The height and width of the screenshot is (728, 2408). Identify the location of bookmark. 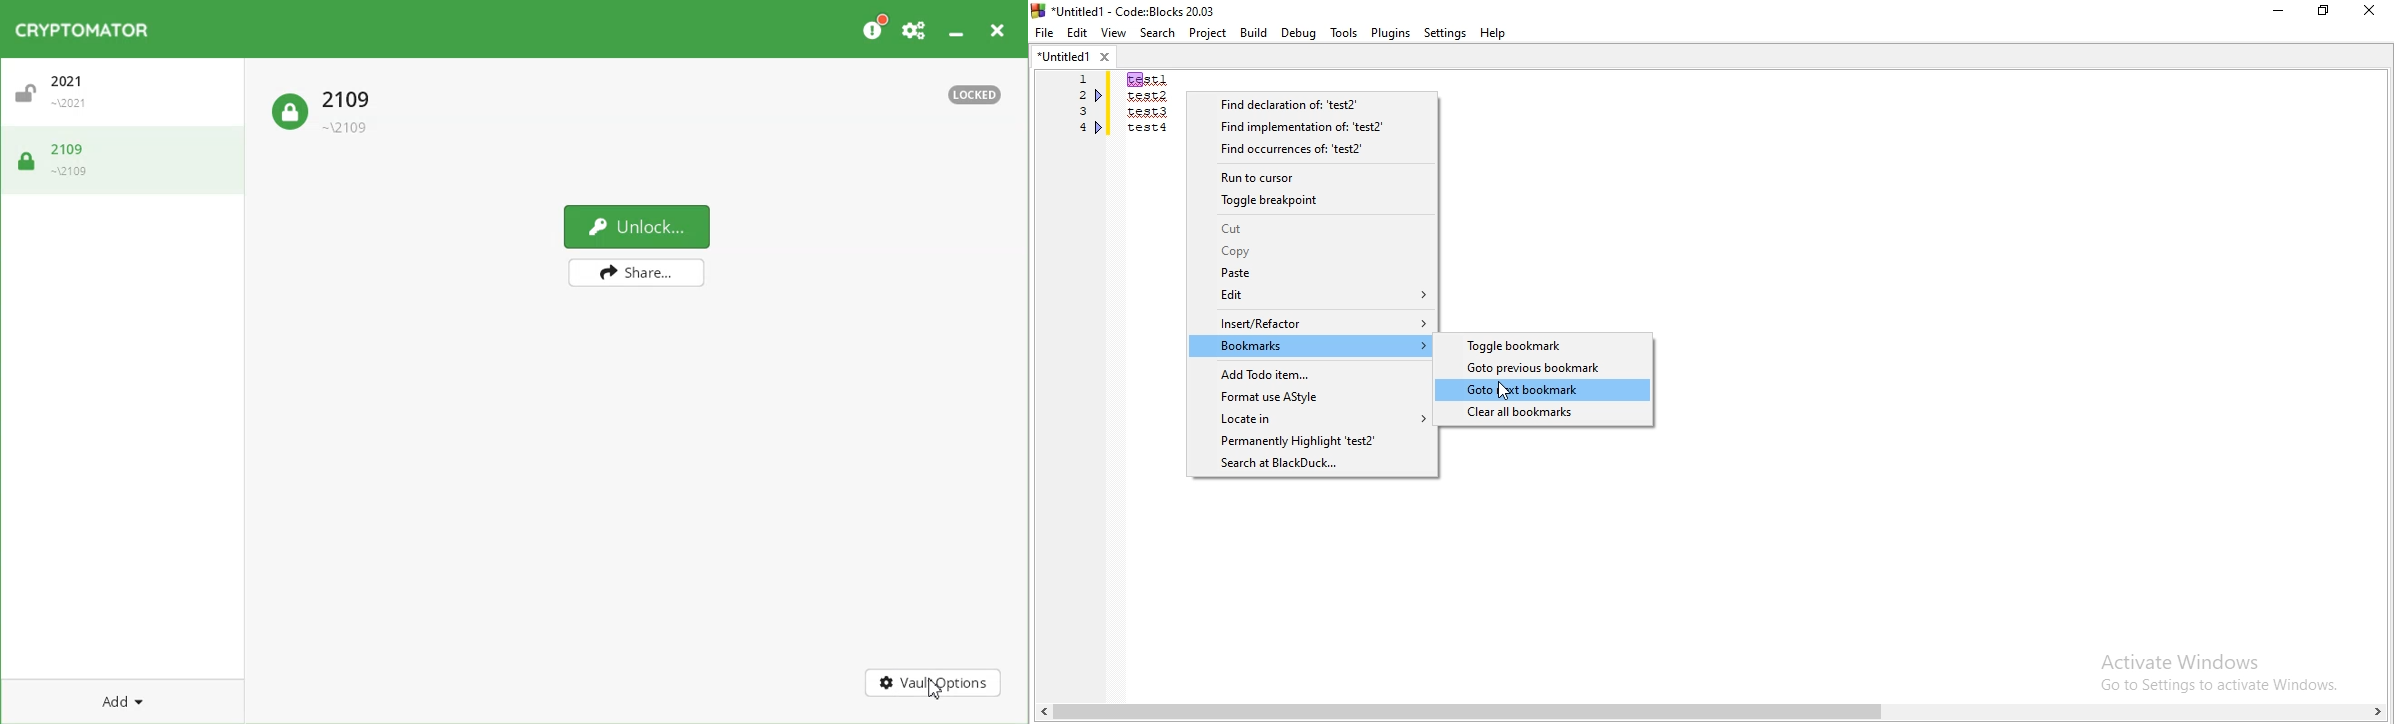
(1101, 127).